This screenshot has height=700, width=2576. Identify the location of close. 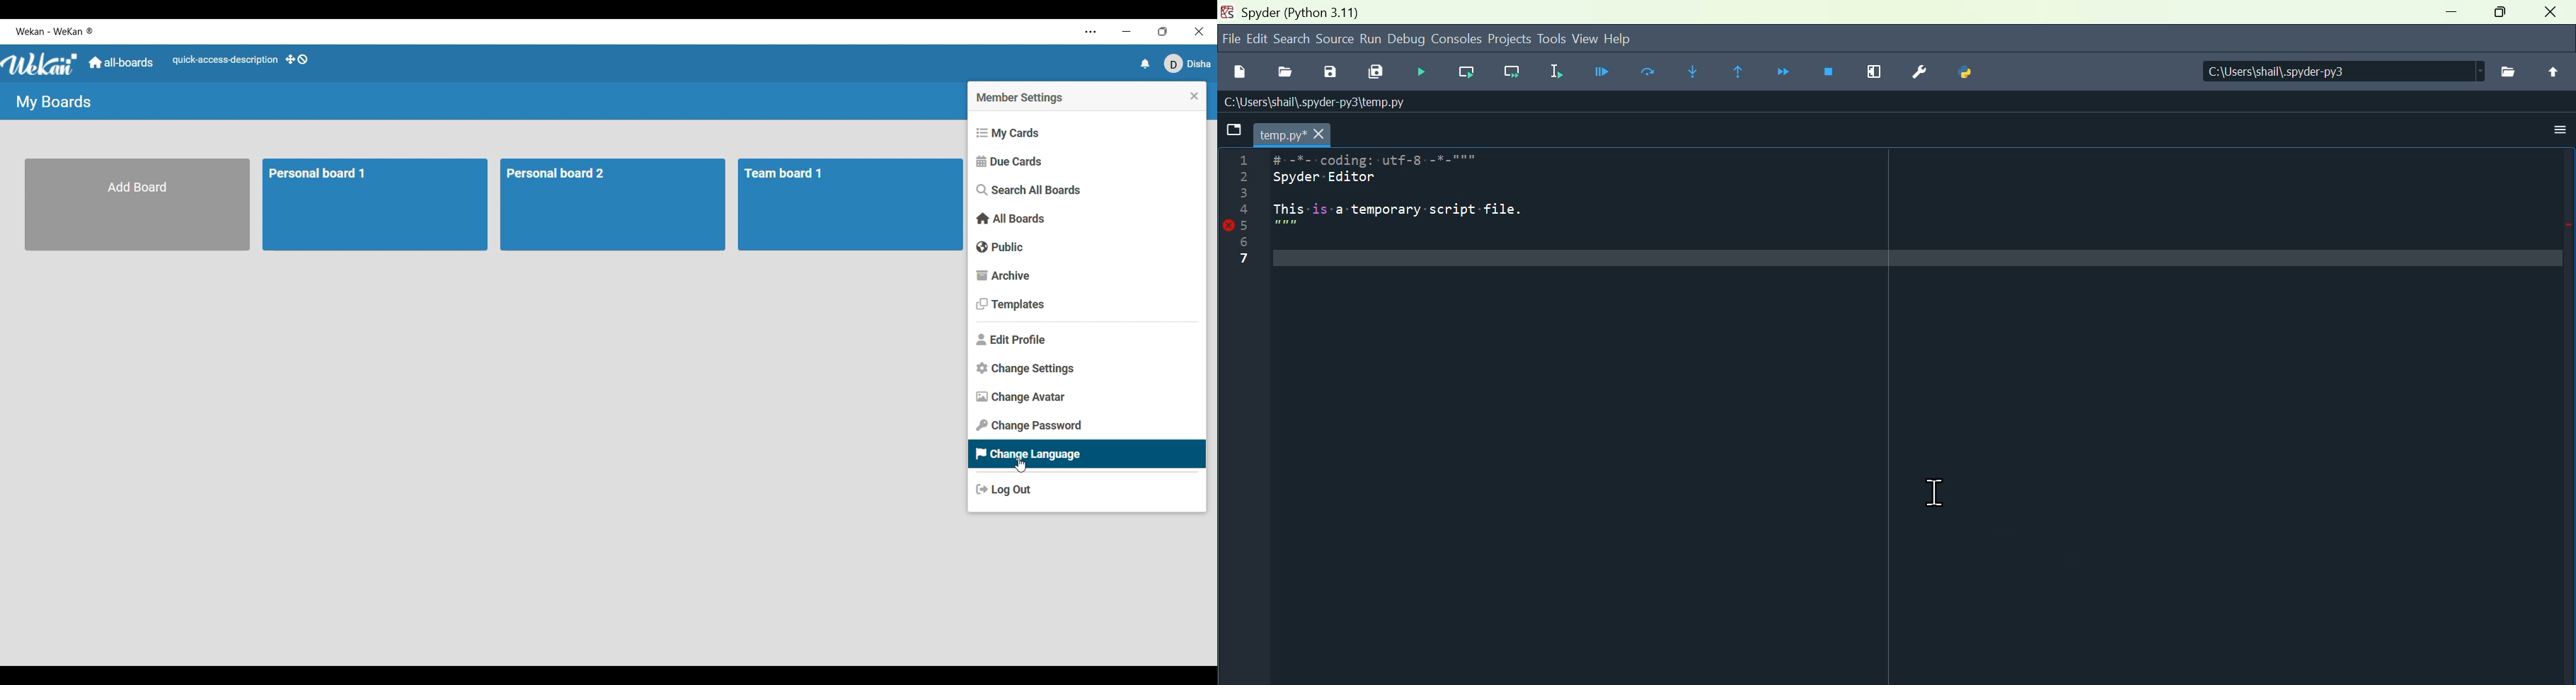
(2552, 13).